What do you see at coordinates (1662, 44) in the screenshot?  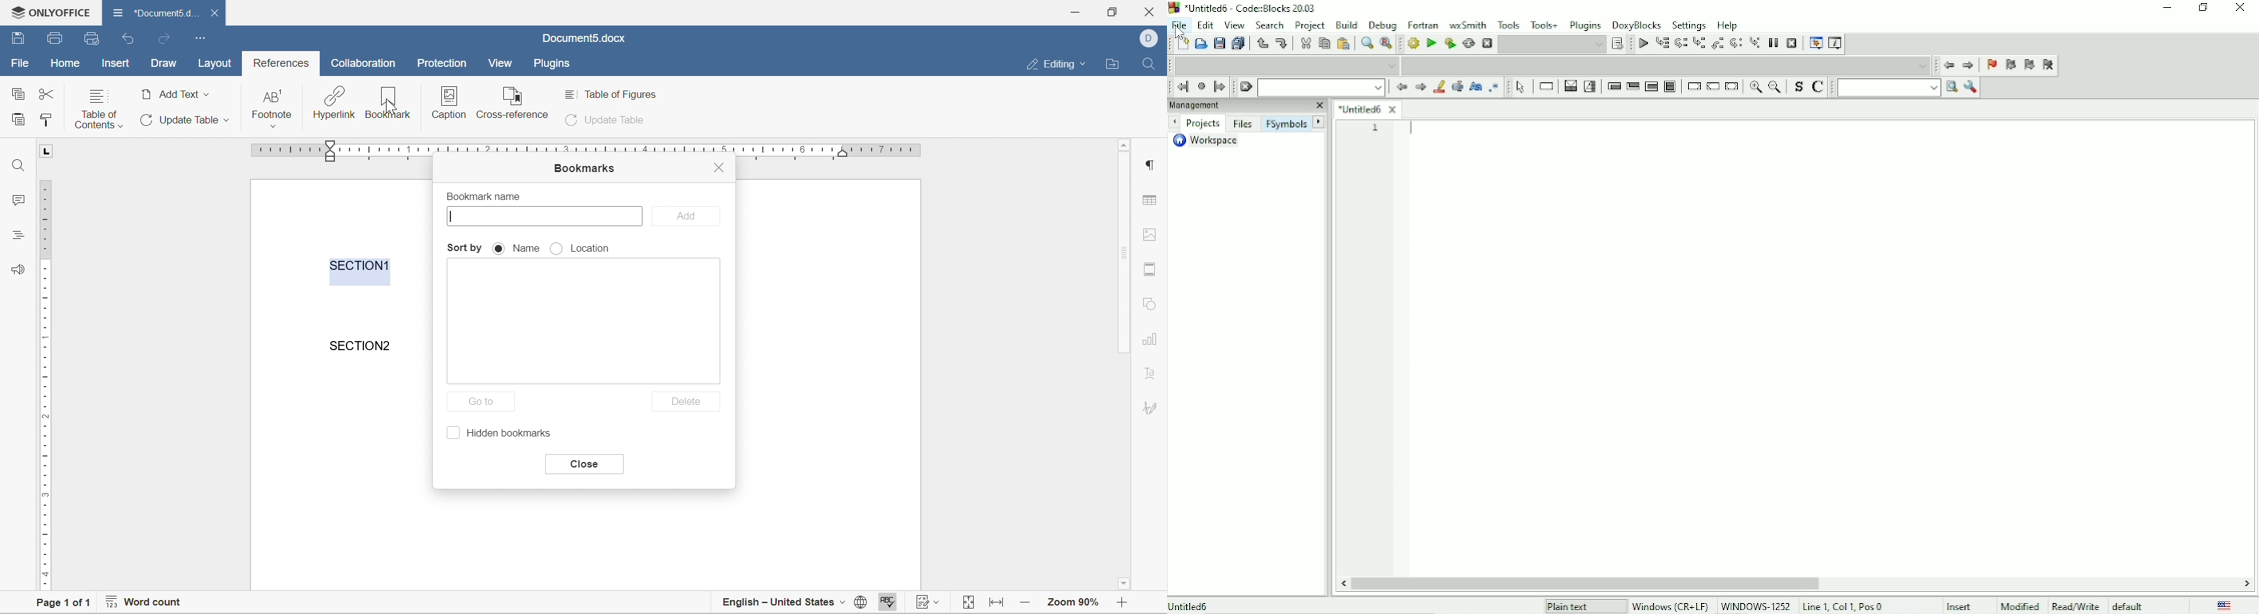 I see `Run to cursor` at bounding box center [1662, 44].